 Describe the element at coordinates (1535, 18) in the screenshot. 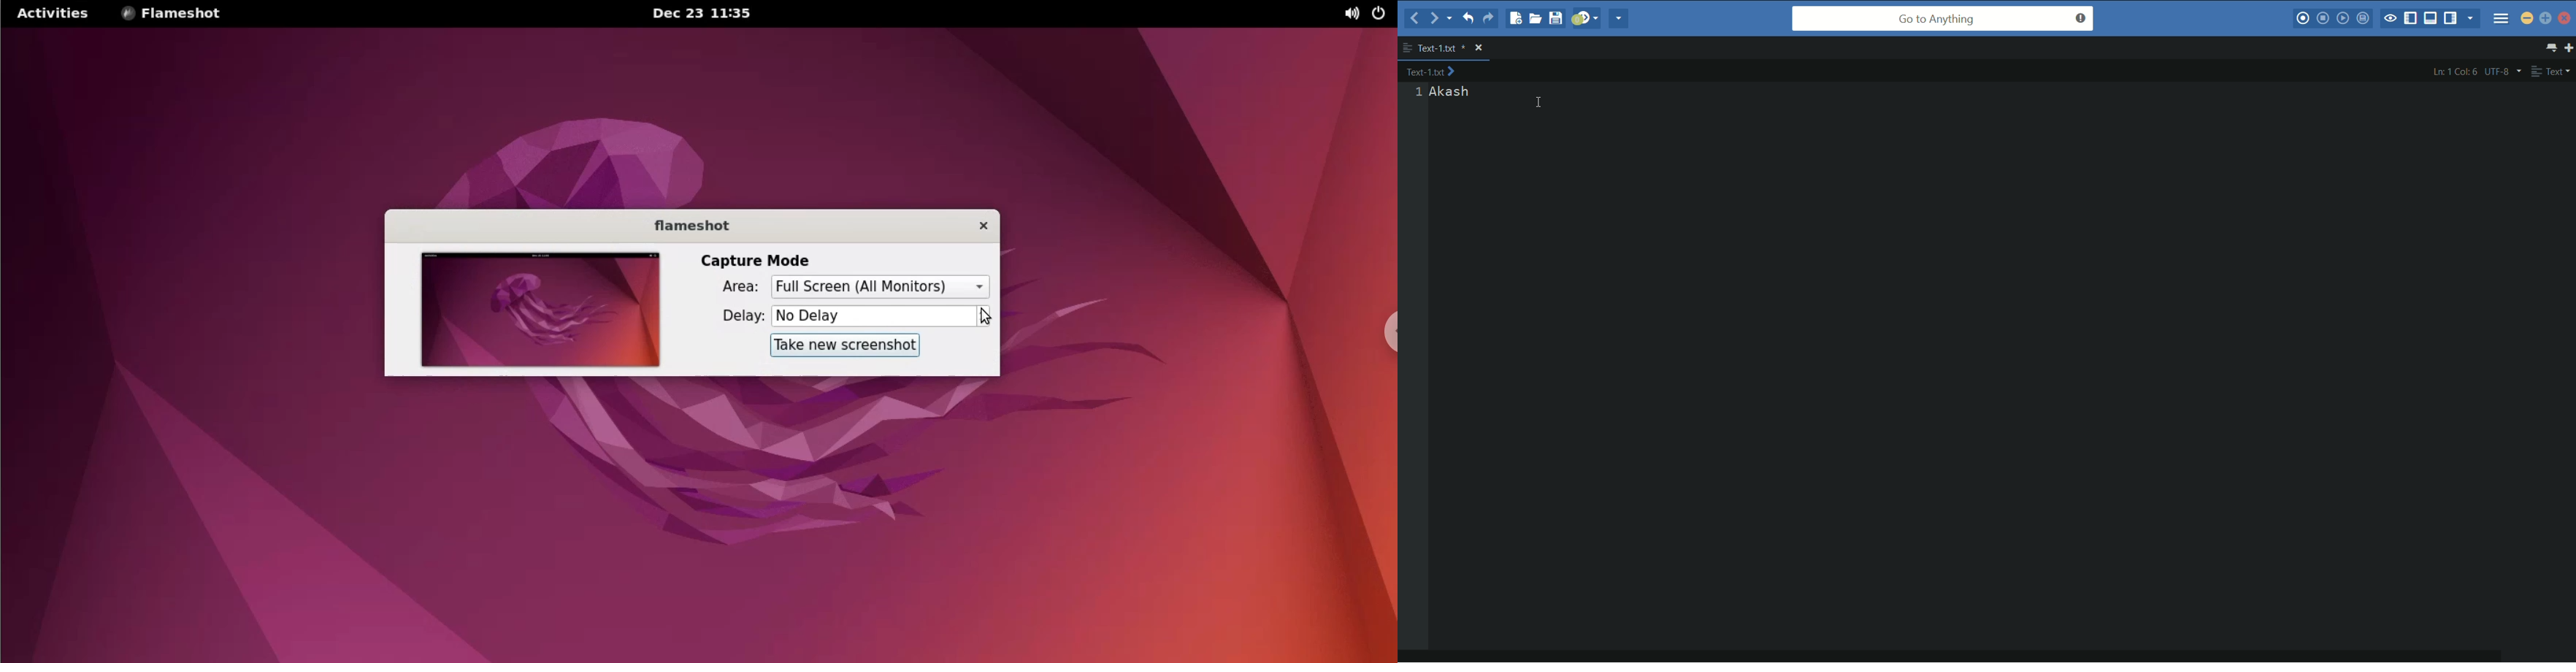

I see `open a file` at that location.